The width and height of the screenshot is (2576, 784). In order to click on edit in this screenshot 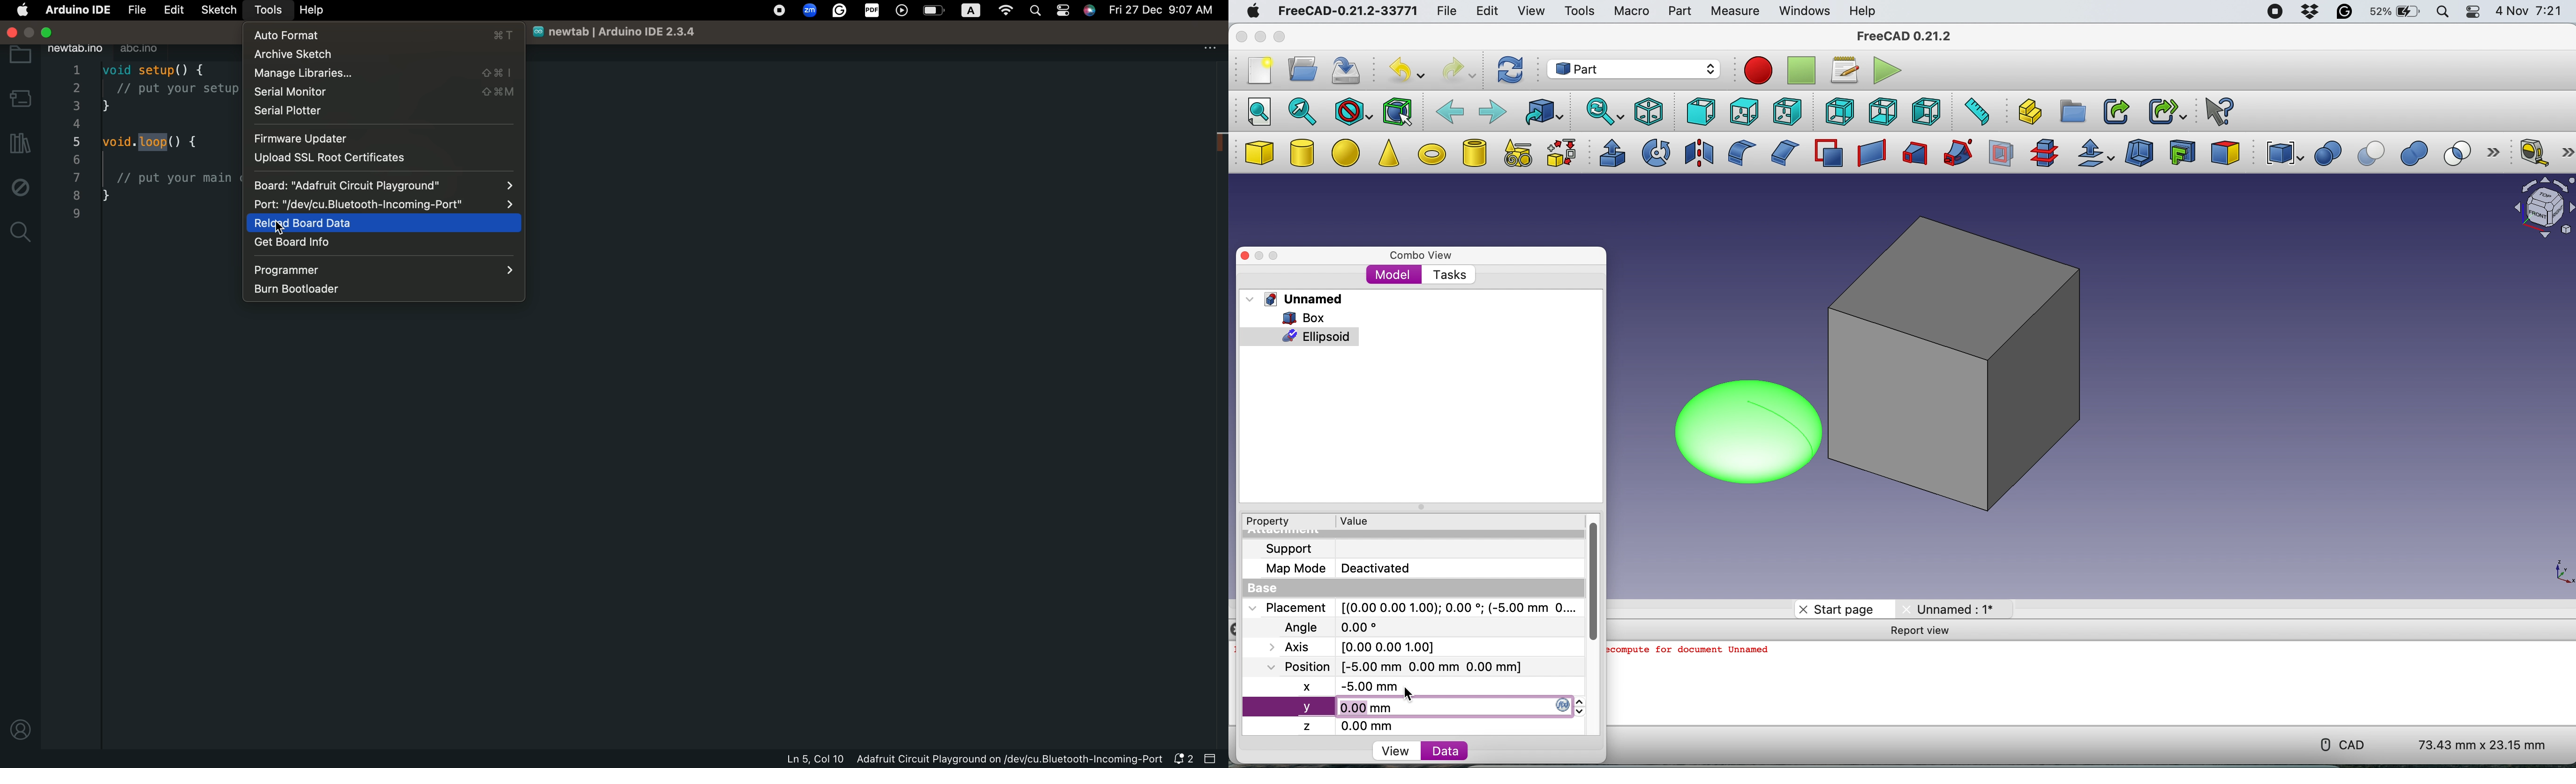, I will do `click(1484, 12)`.